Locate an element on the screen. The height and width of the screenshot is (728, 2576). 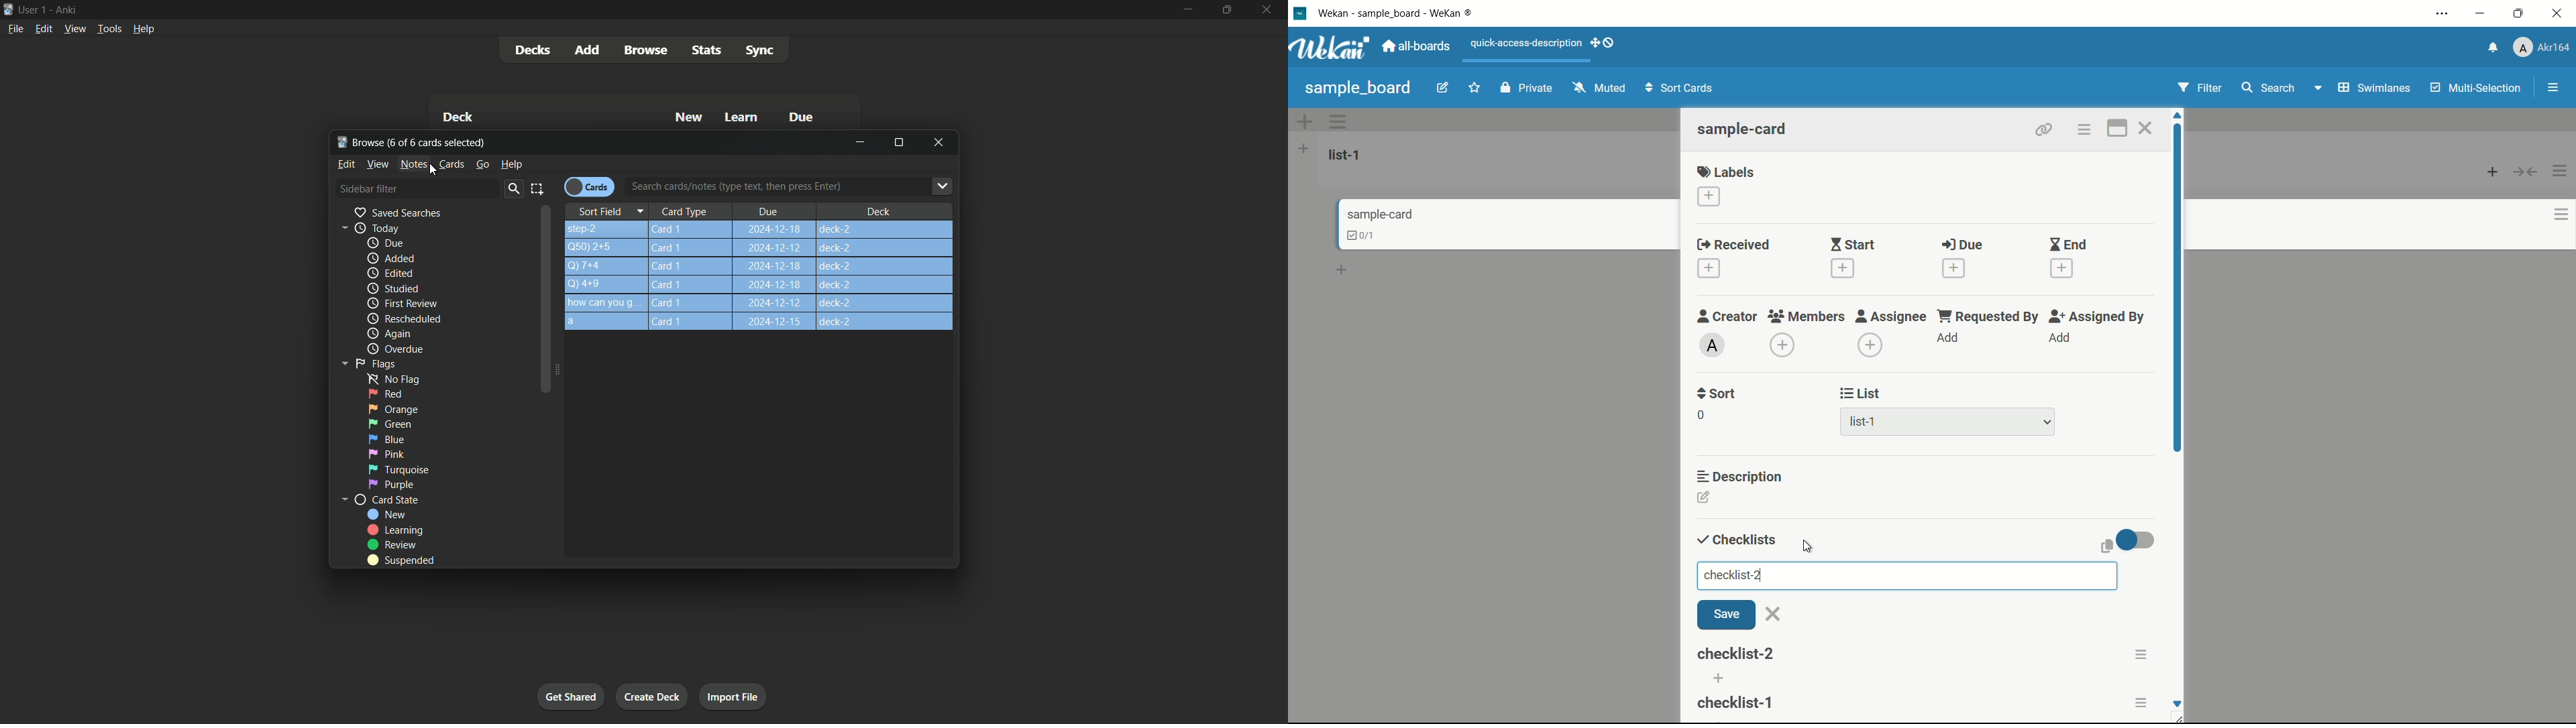
admin is located at coordinates (1713, 345).